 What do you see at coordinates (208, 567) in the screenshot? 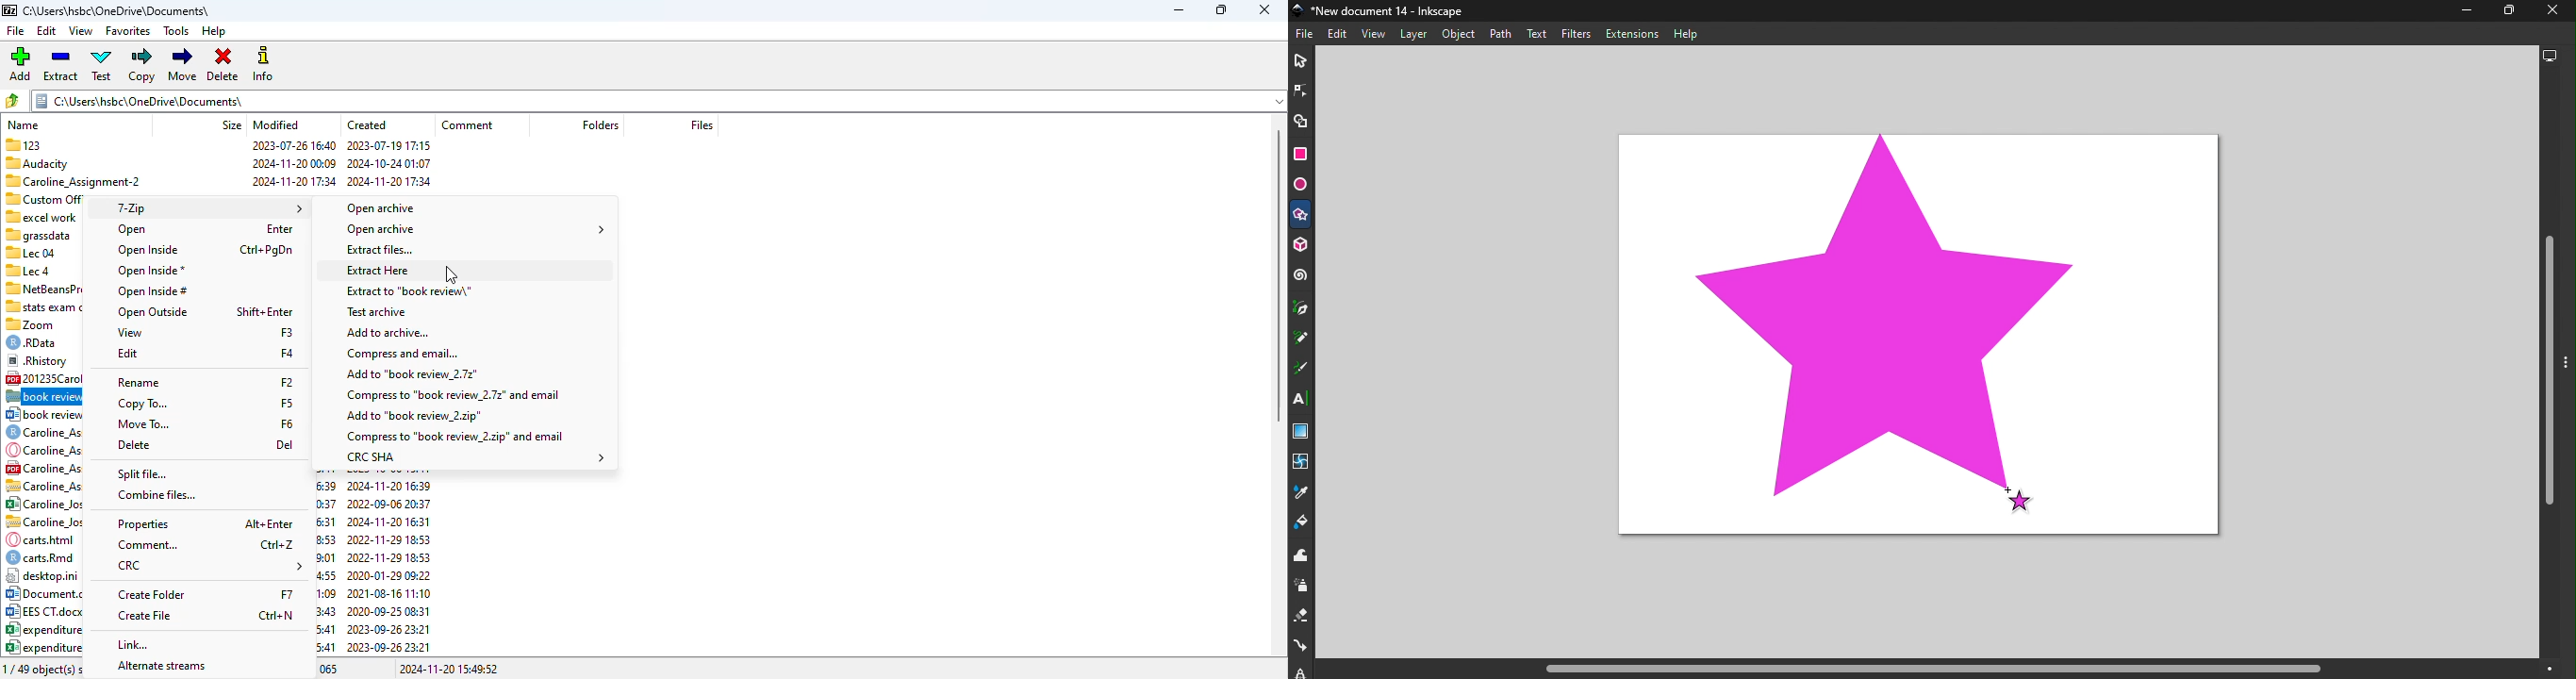
I see `CRC` at bounding box center [208, 567].